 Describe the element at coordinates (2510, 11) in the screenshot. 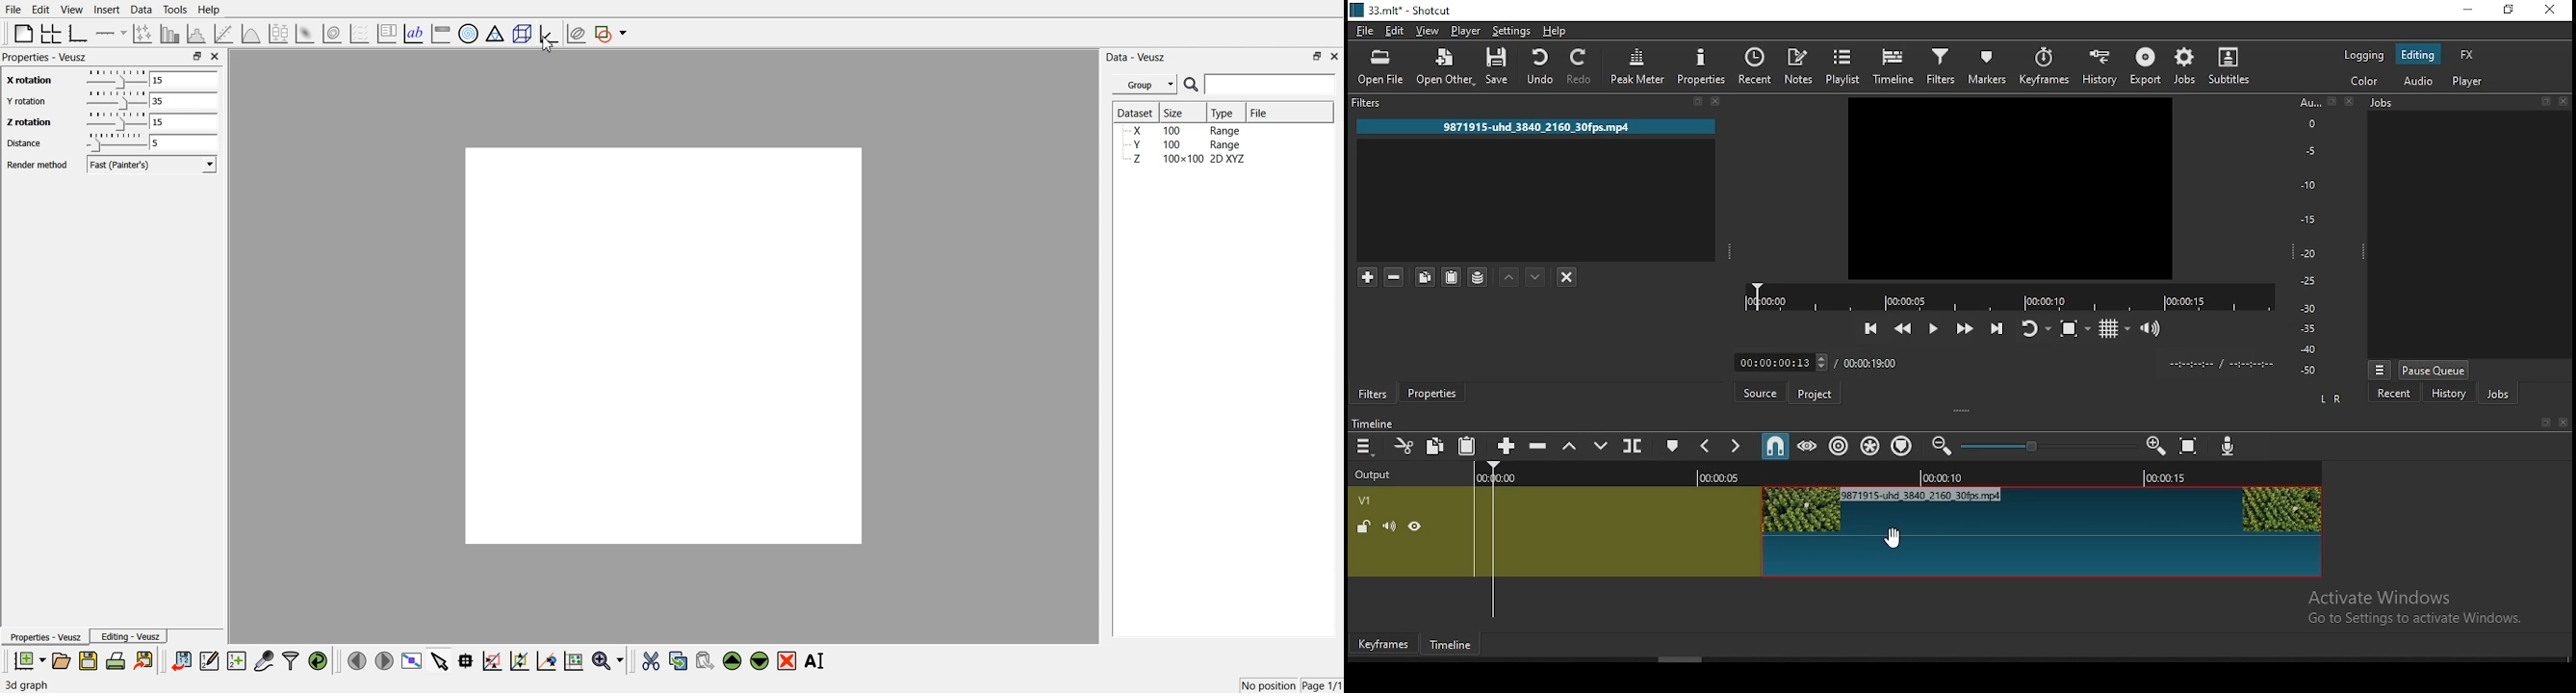

I see `restore` at that location.